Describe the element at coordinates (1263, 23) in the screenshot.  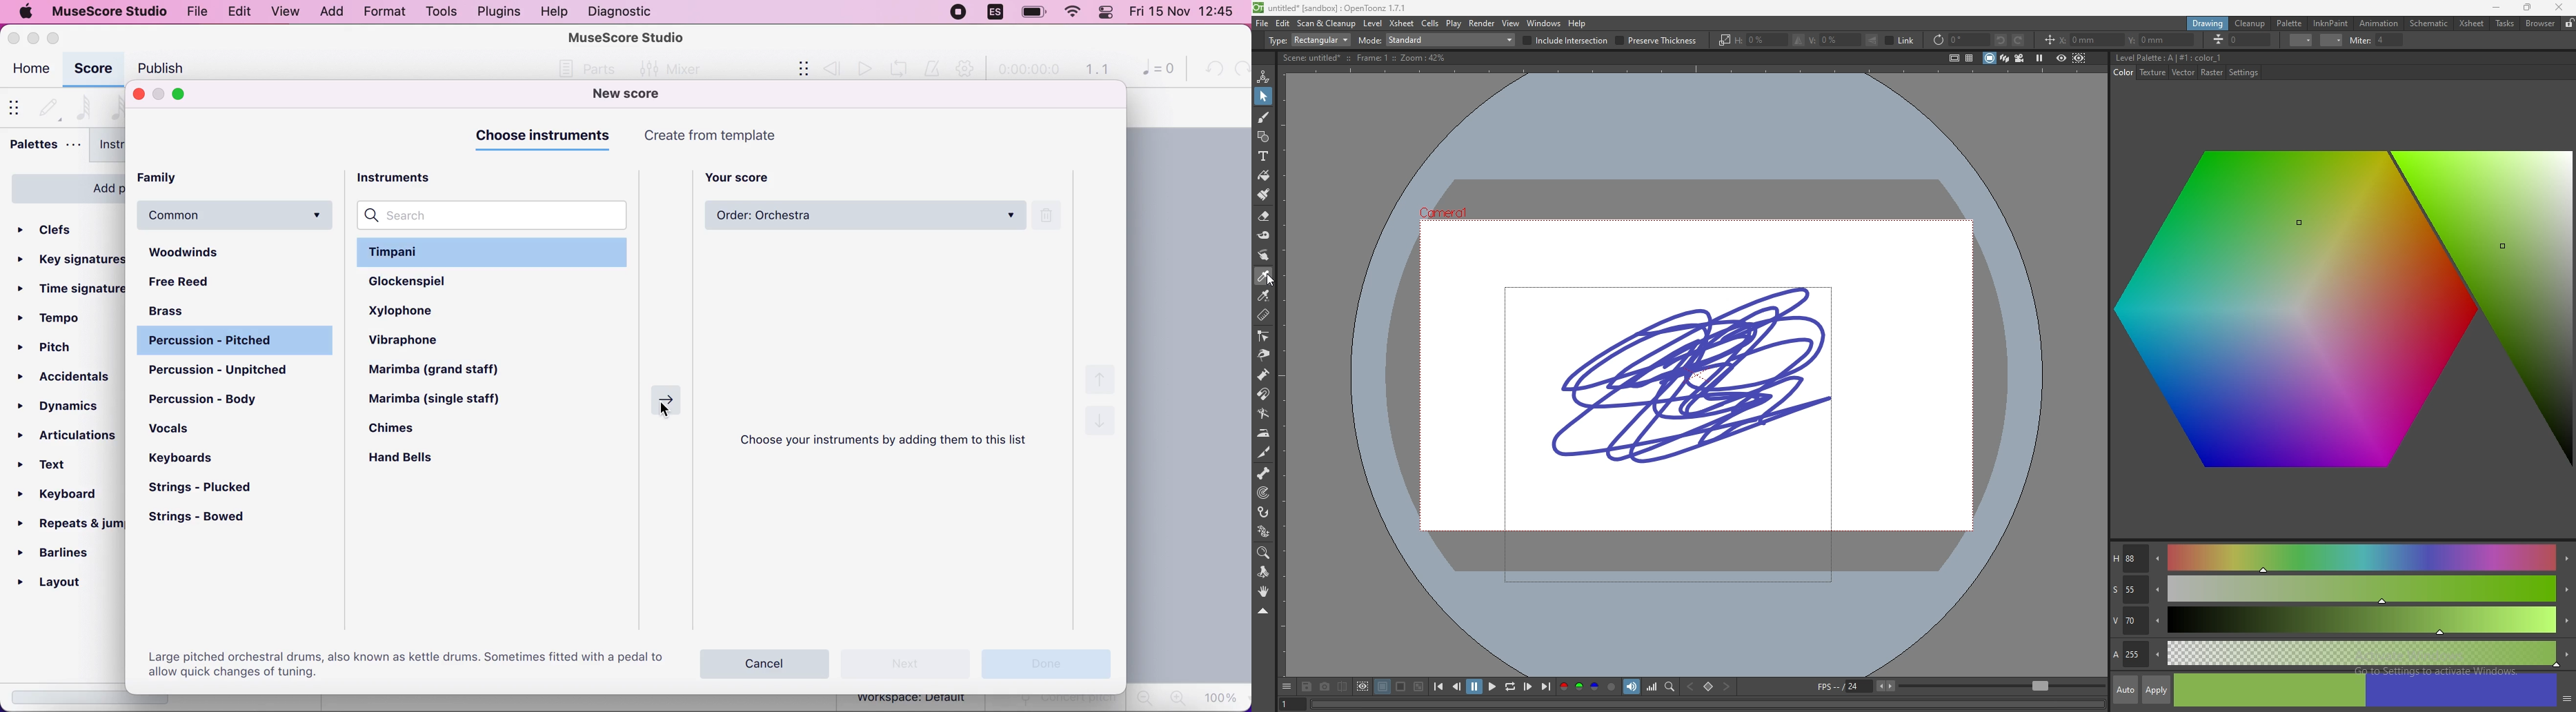
I see `file` at that location.